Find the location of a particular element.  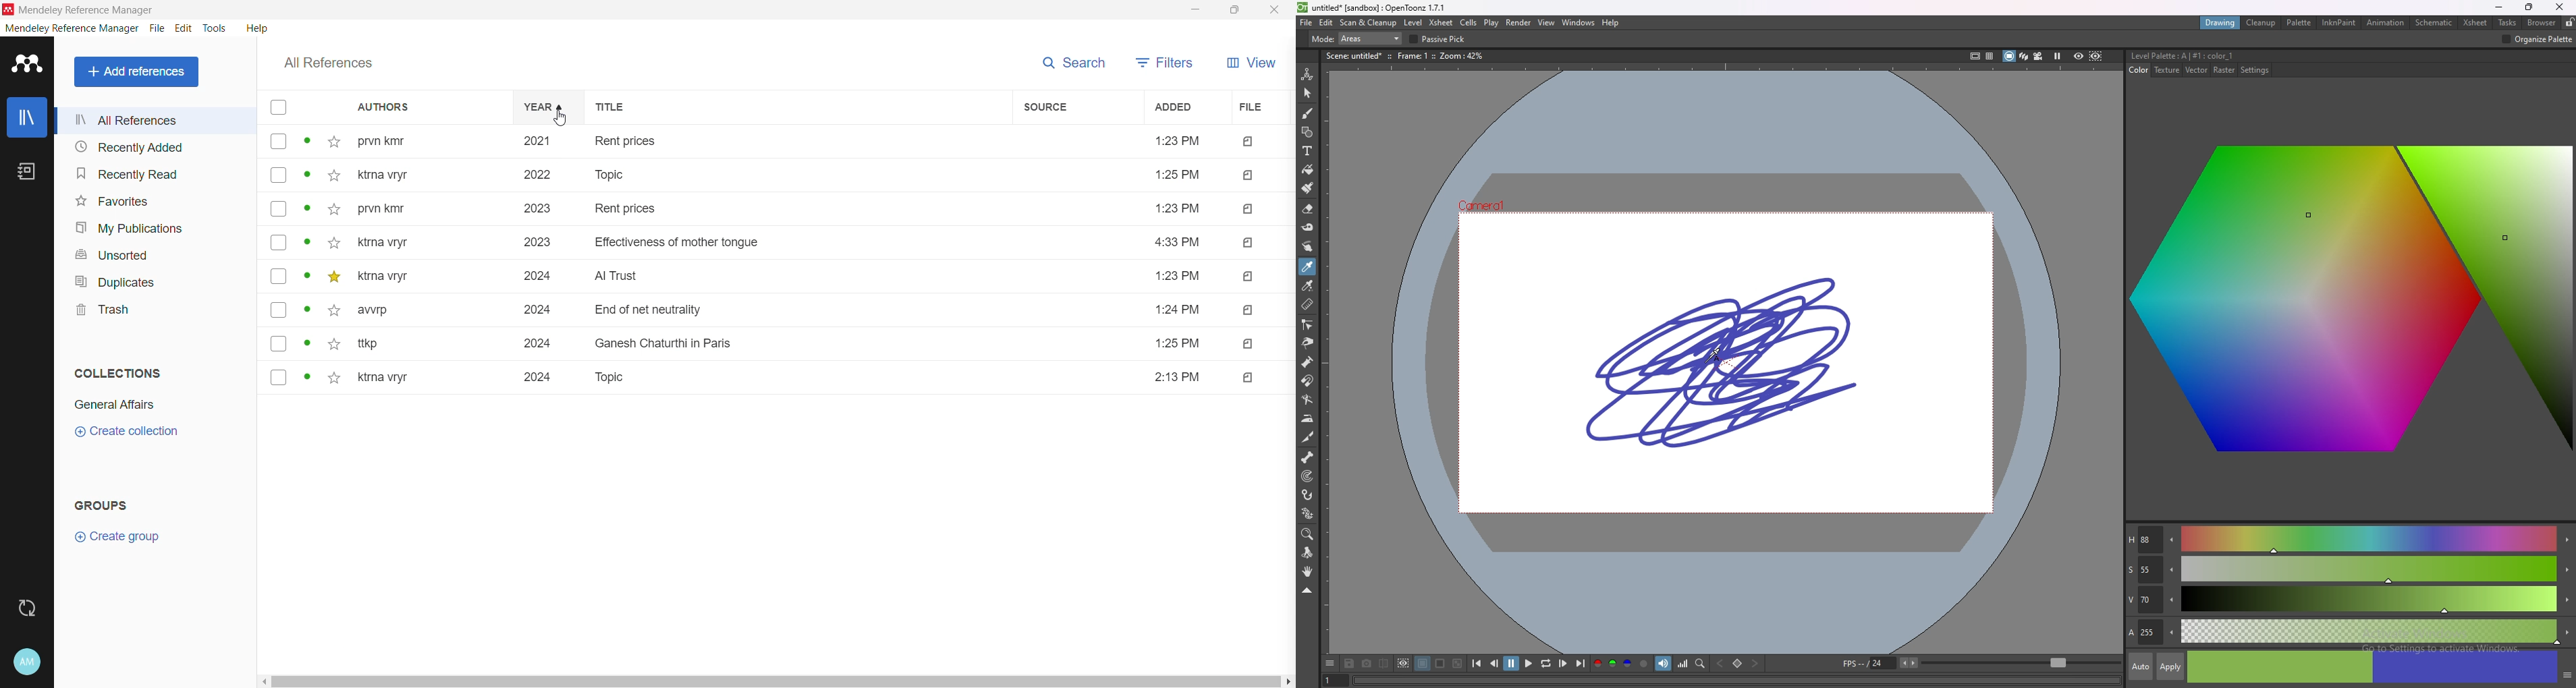

join is located at coordinates (2340, 38).